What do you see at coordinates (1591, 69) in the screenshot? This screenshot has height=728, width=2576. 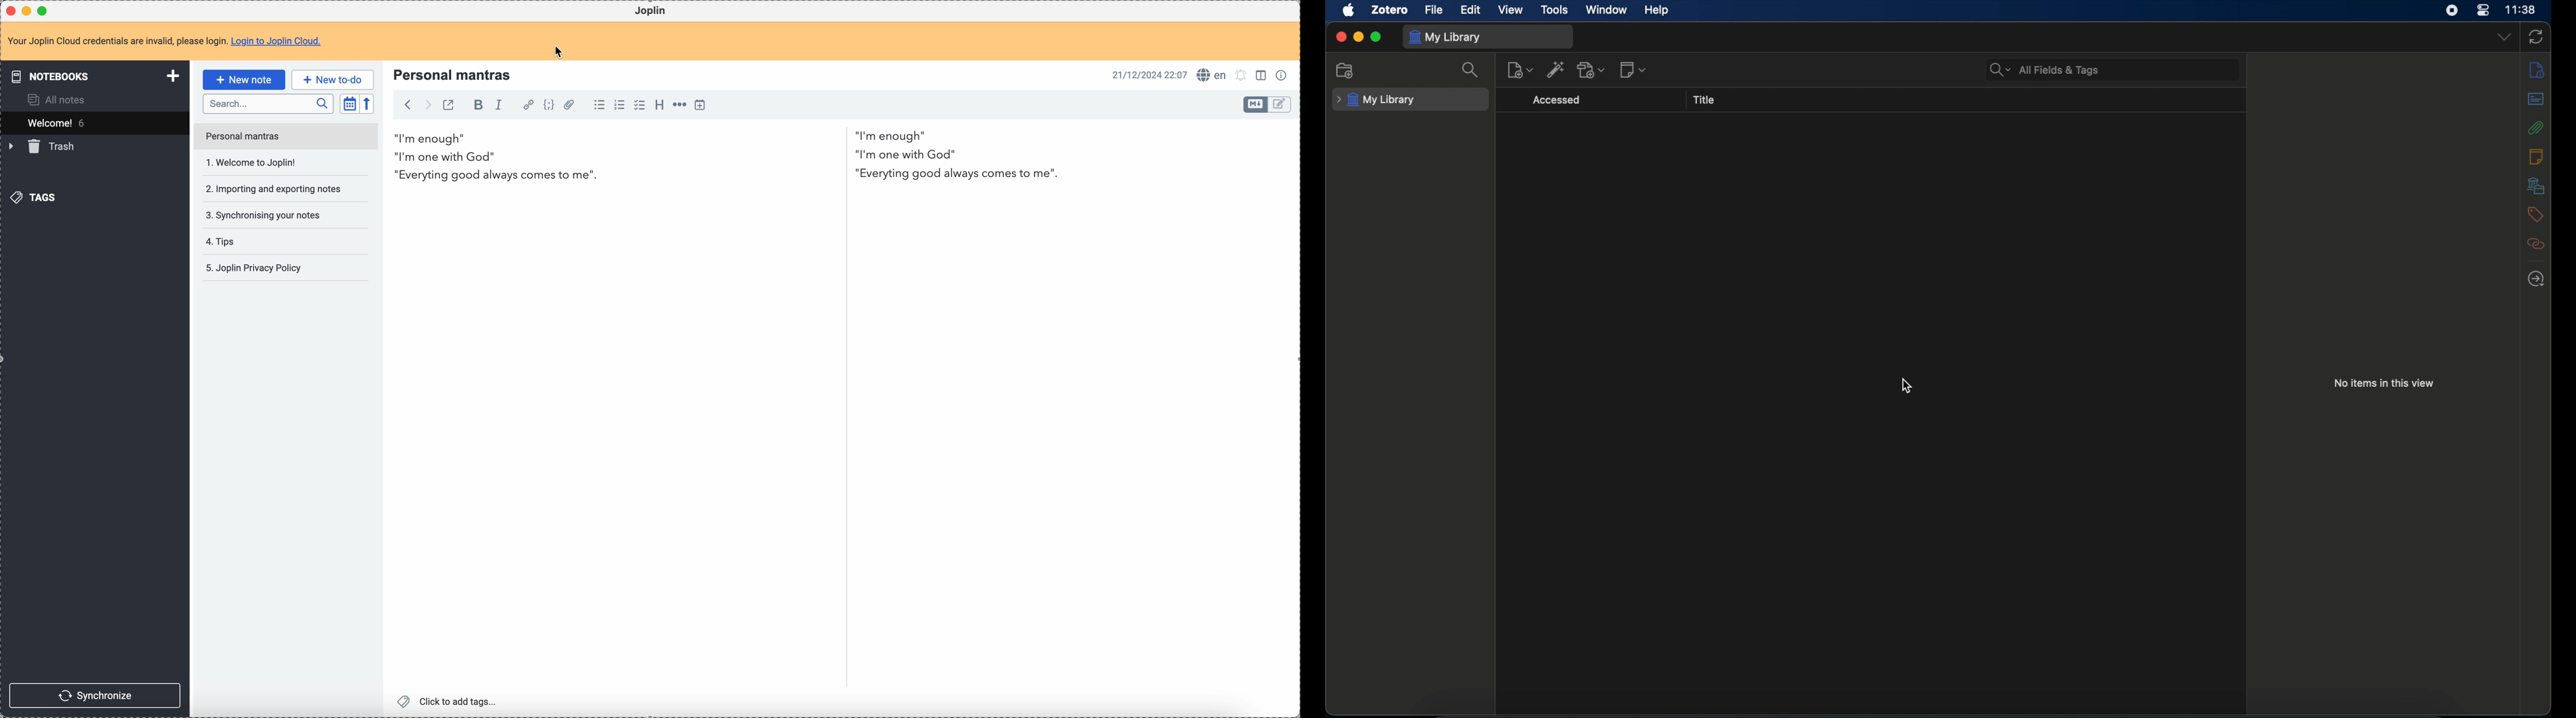 I see `add attachments` at bounding box center [1591, 69].